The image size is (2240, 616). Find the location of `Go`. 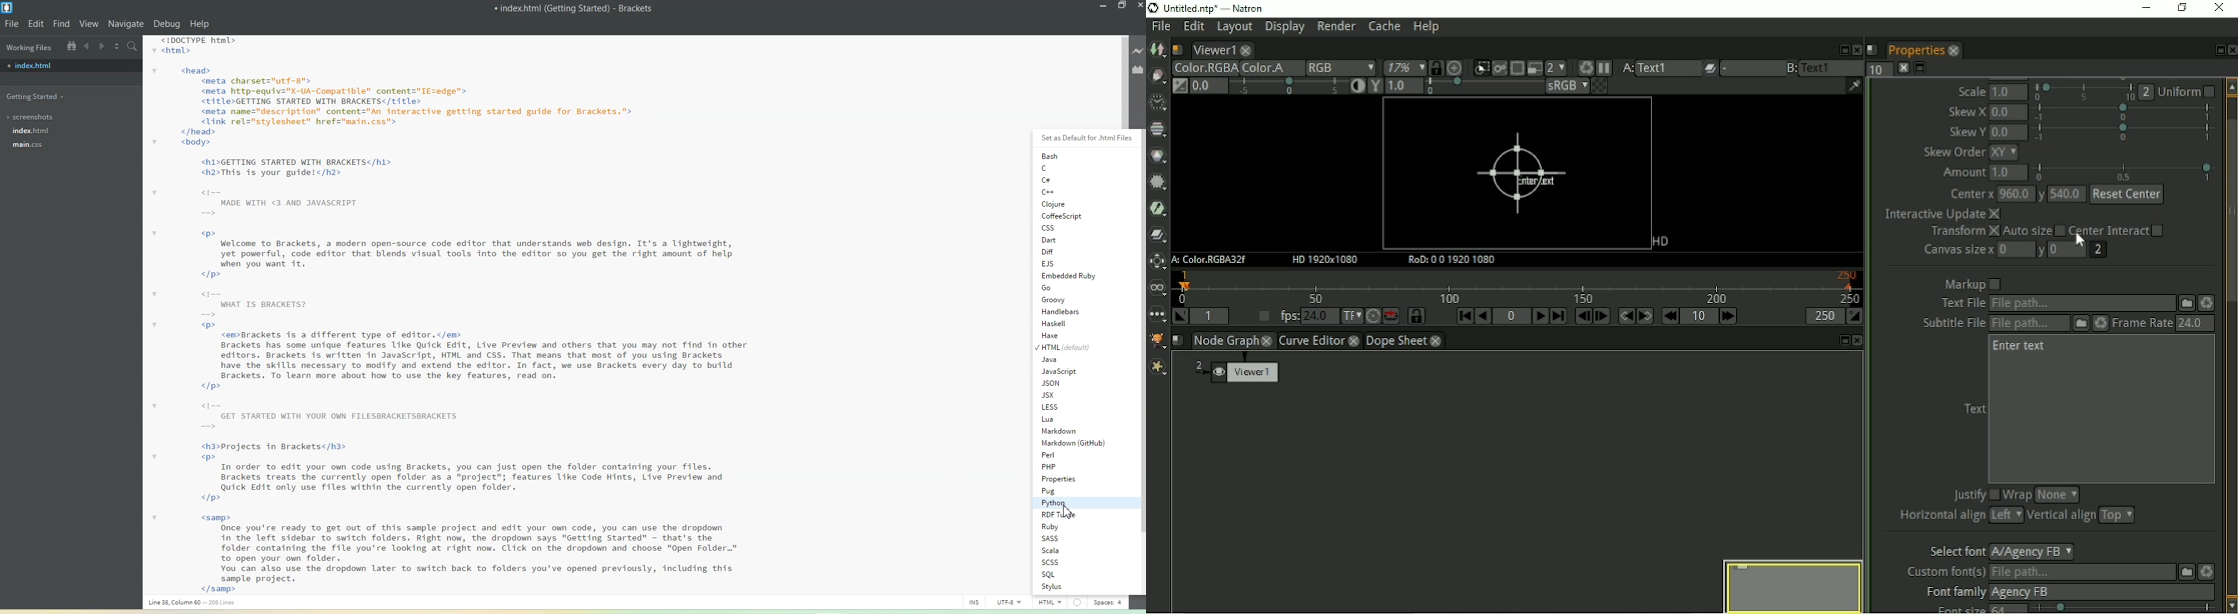

Go is located at coordinates (1069, 288).